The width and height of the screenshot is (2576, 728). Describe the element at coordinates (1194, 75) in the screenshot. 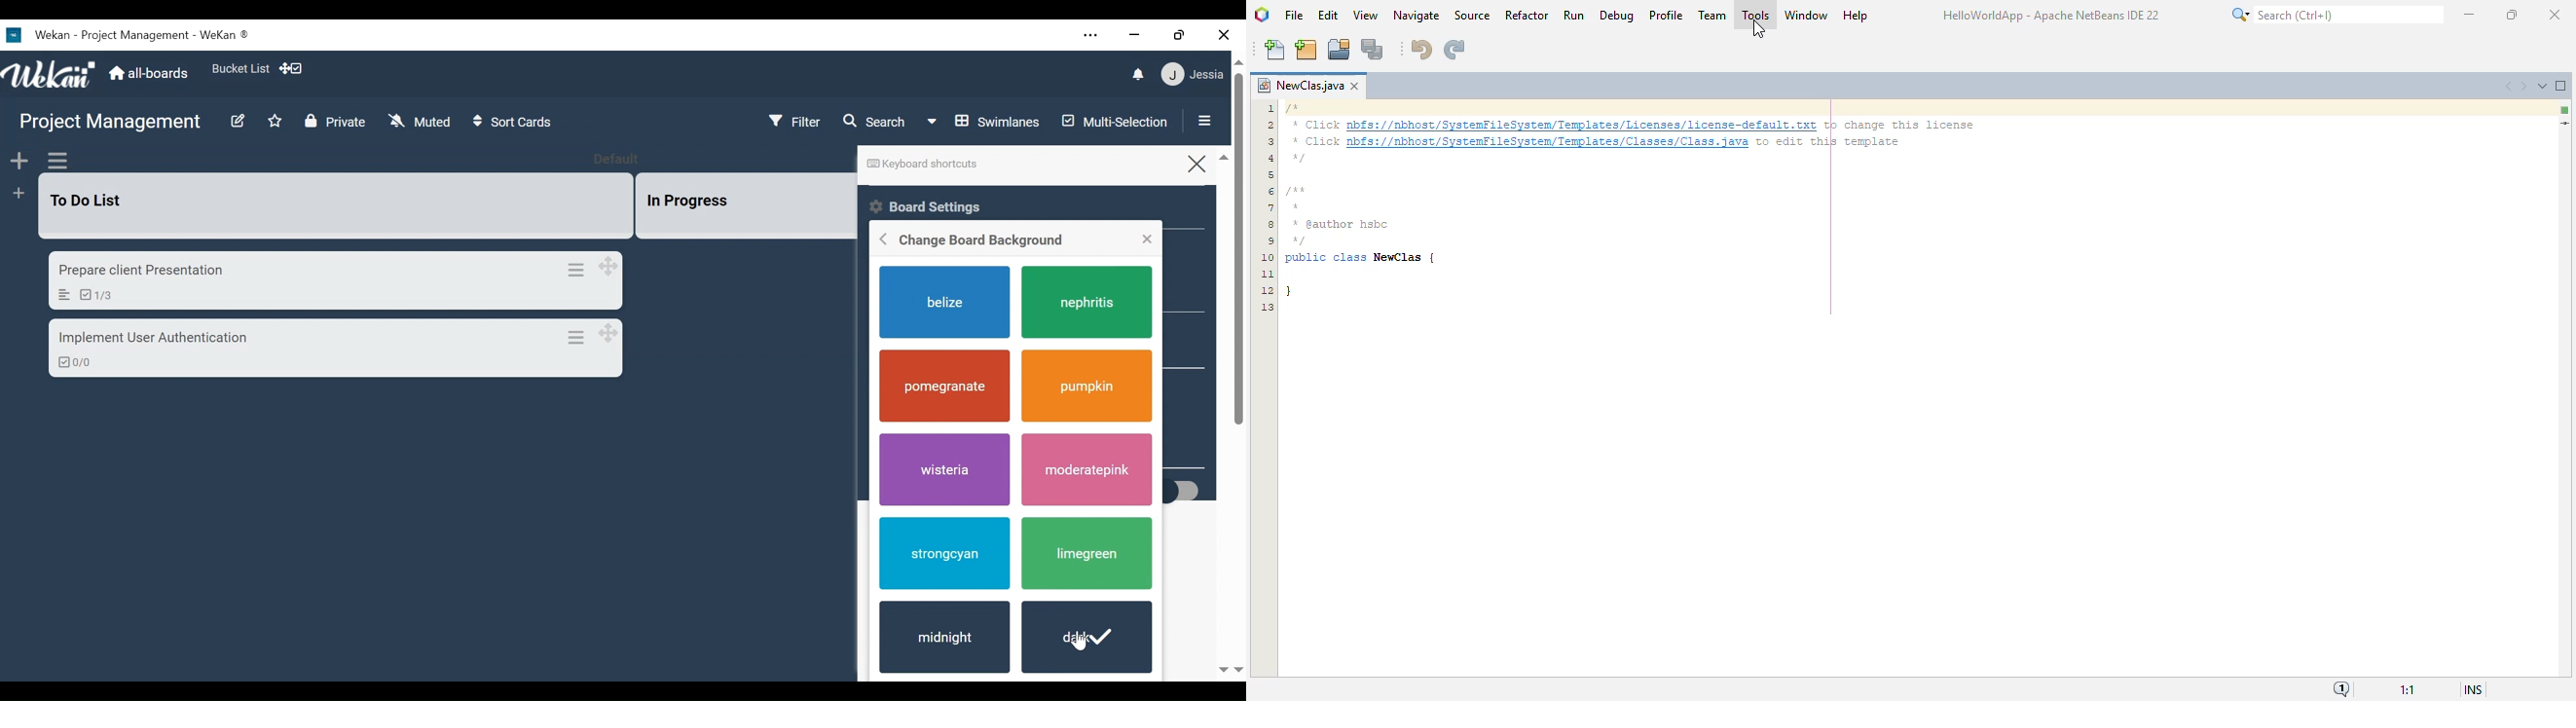

I see `member` at that location.